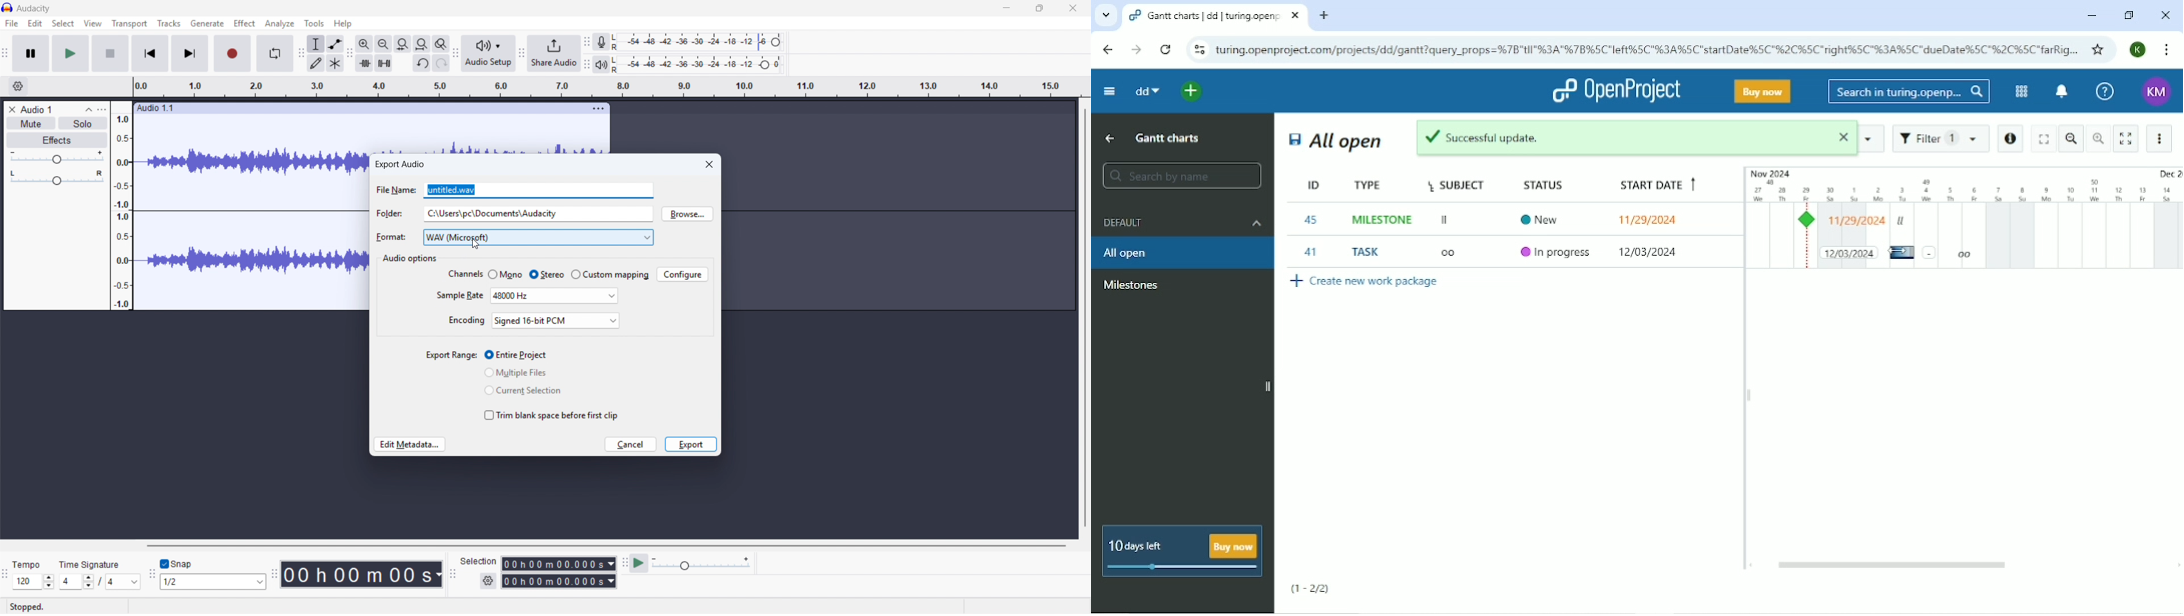 The width and height of the screenshot is (2184, 616). Describe the element at coordinates (30, 123) in the screenshot. I see `Mute ` at that location.